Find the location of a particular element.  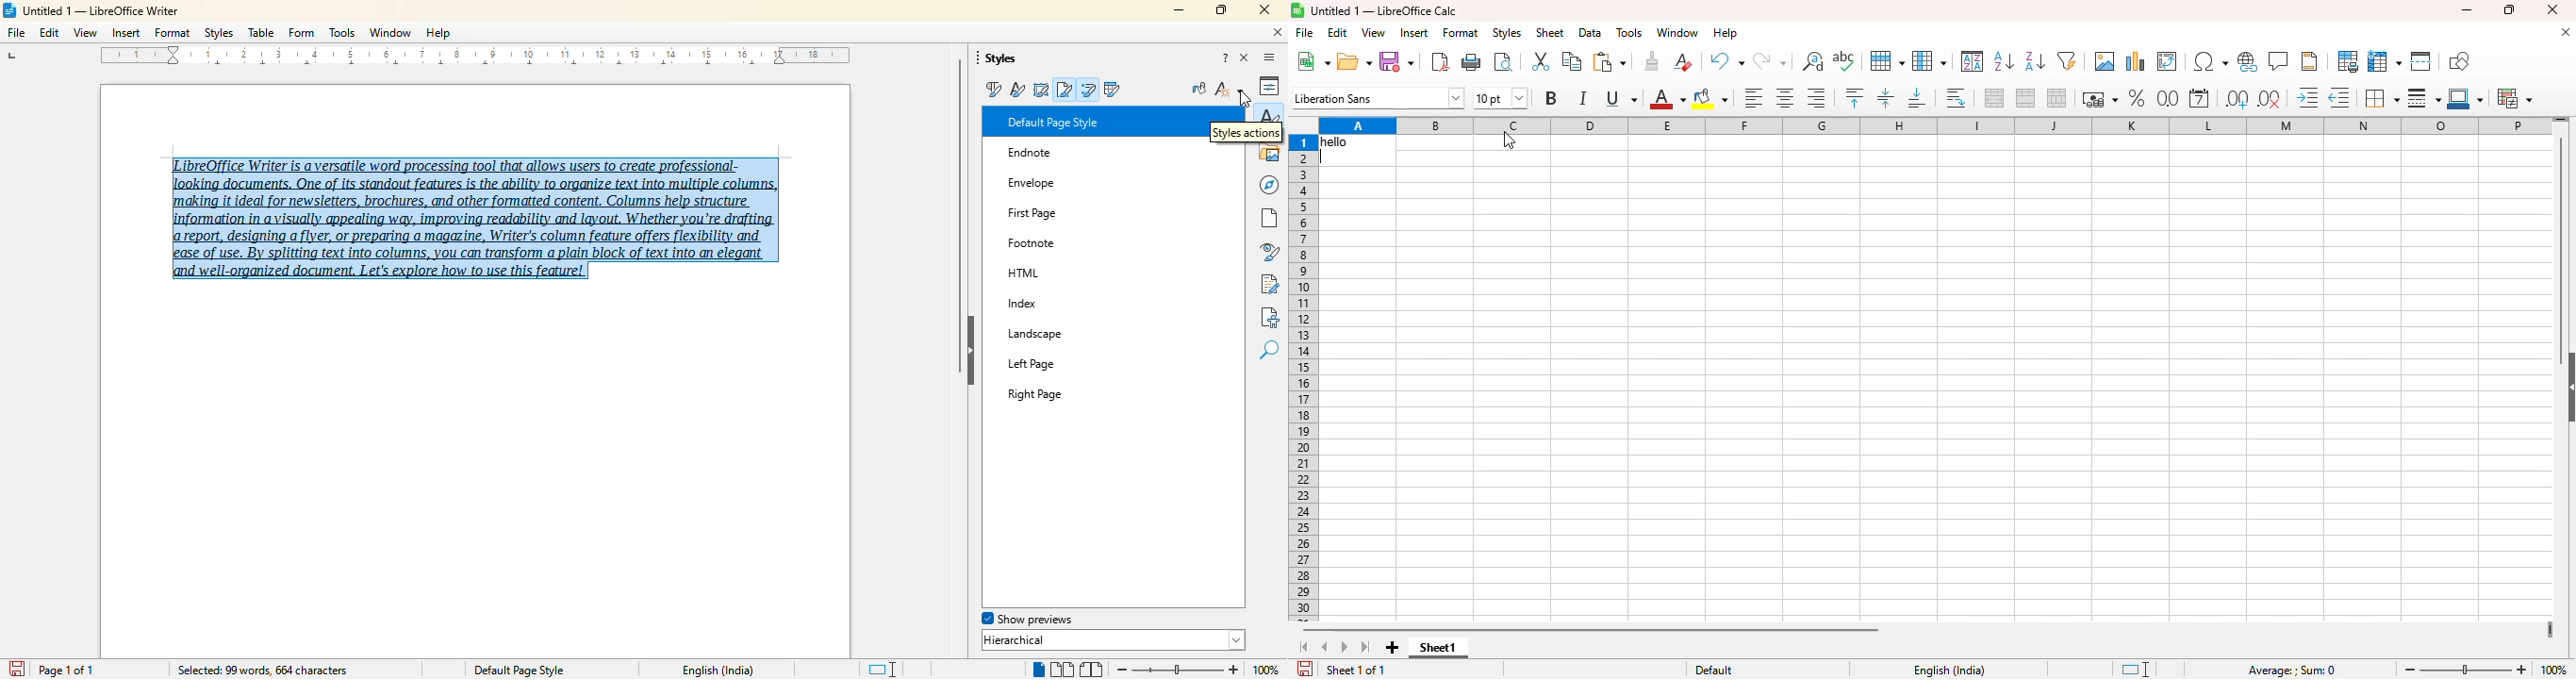

new is located at coordinates (1313, 60).